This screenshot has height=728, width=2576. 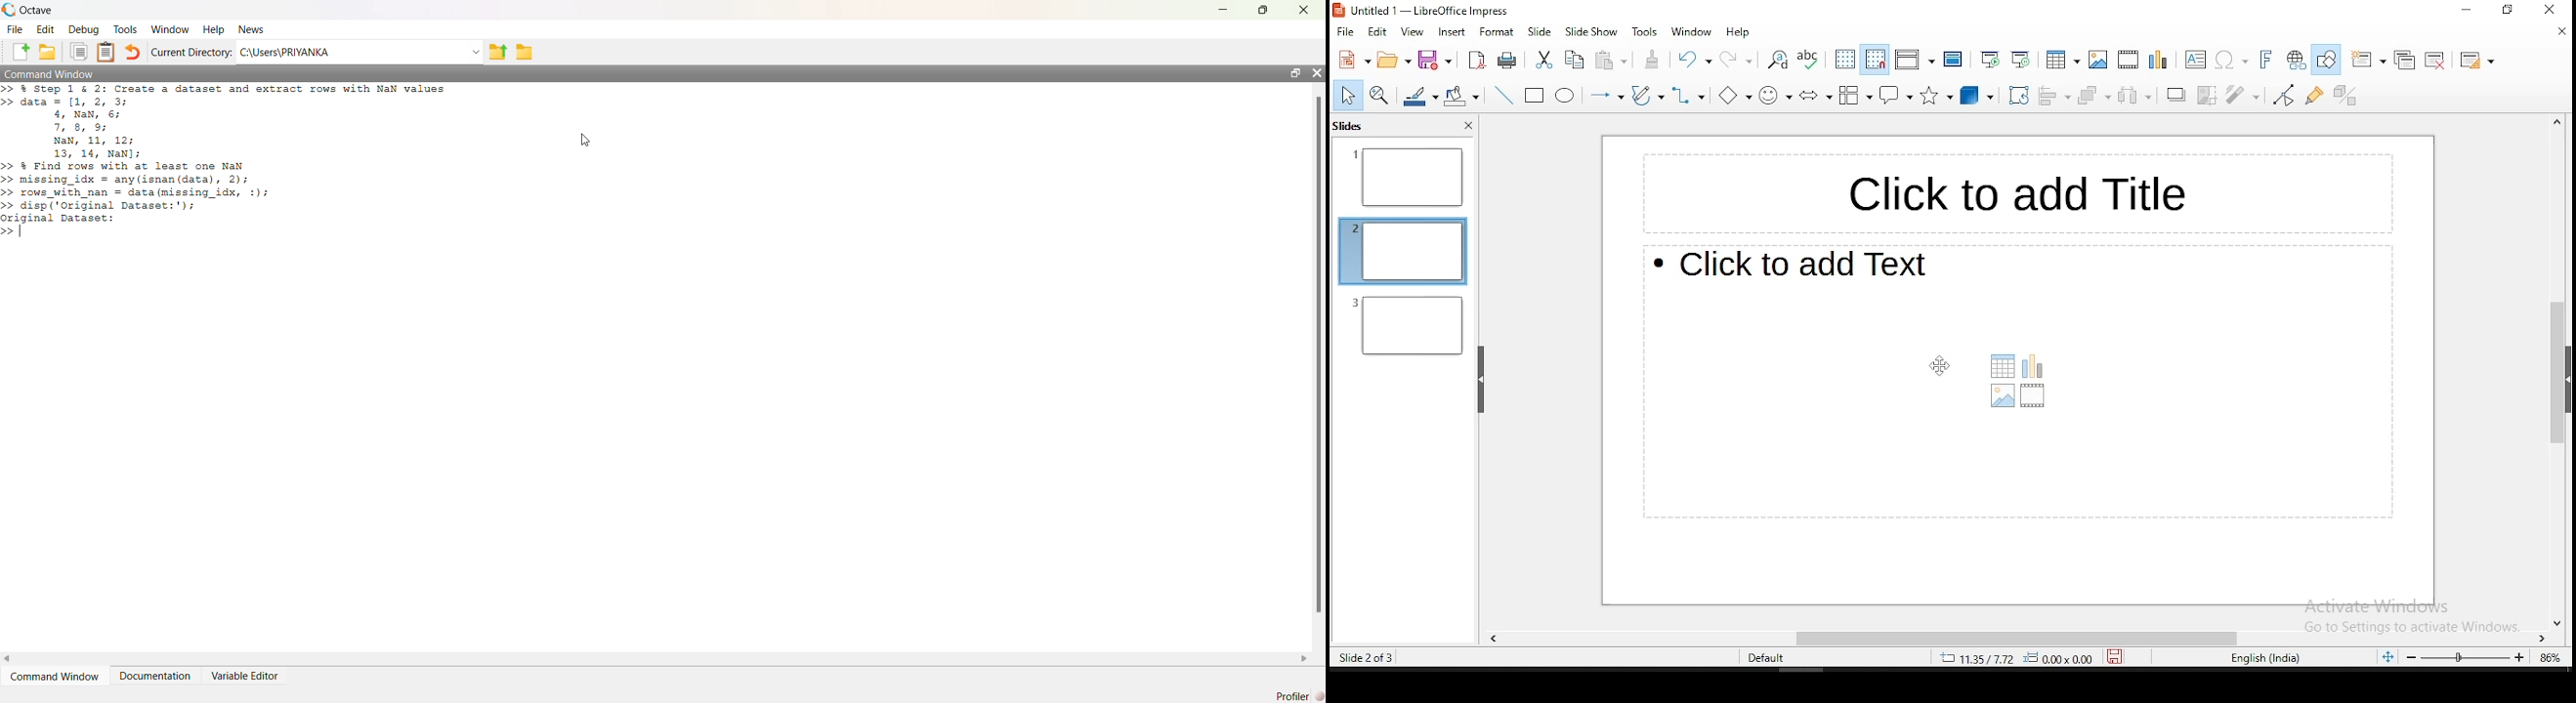 What do you see at coordinates (1775, 95) in the screenshot?
I see `symbol shapes` at bounding box center [1775, 95].